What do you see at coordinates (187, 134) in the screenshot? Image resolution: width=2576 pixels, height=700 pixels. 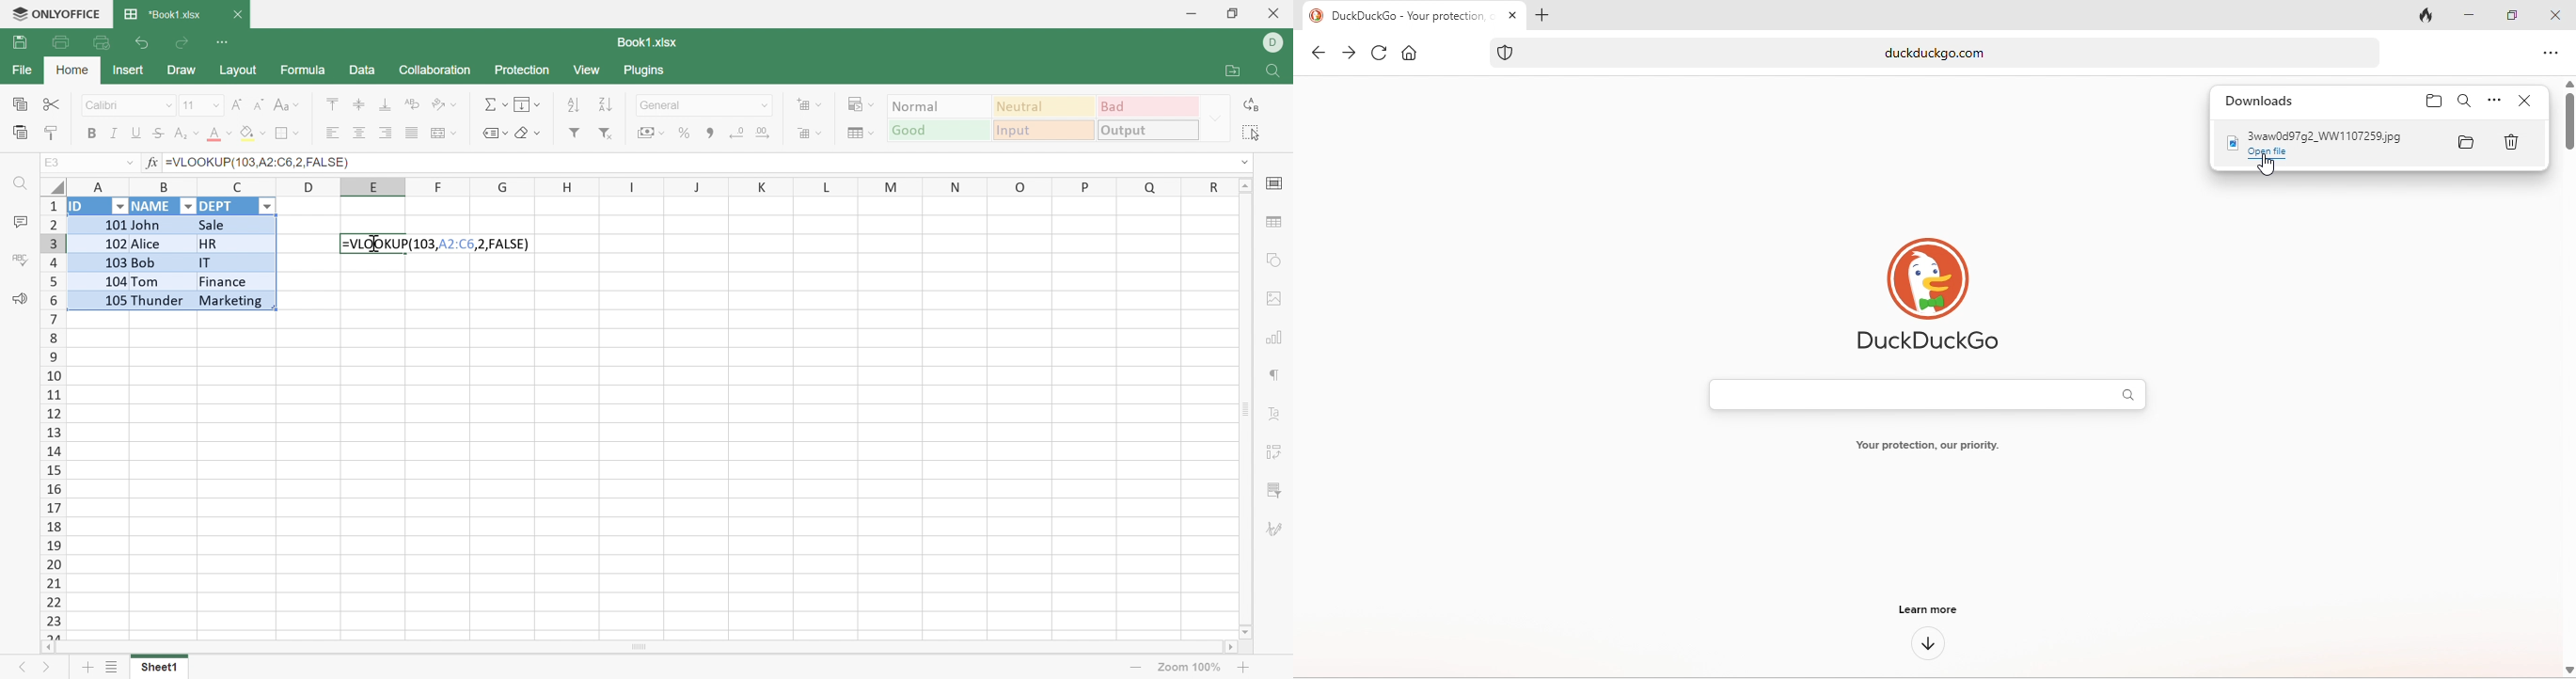 I see `Superscript / subscript` at bounding box center [187, 134].